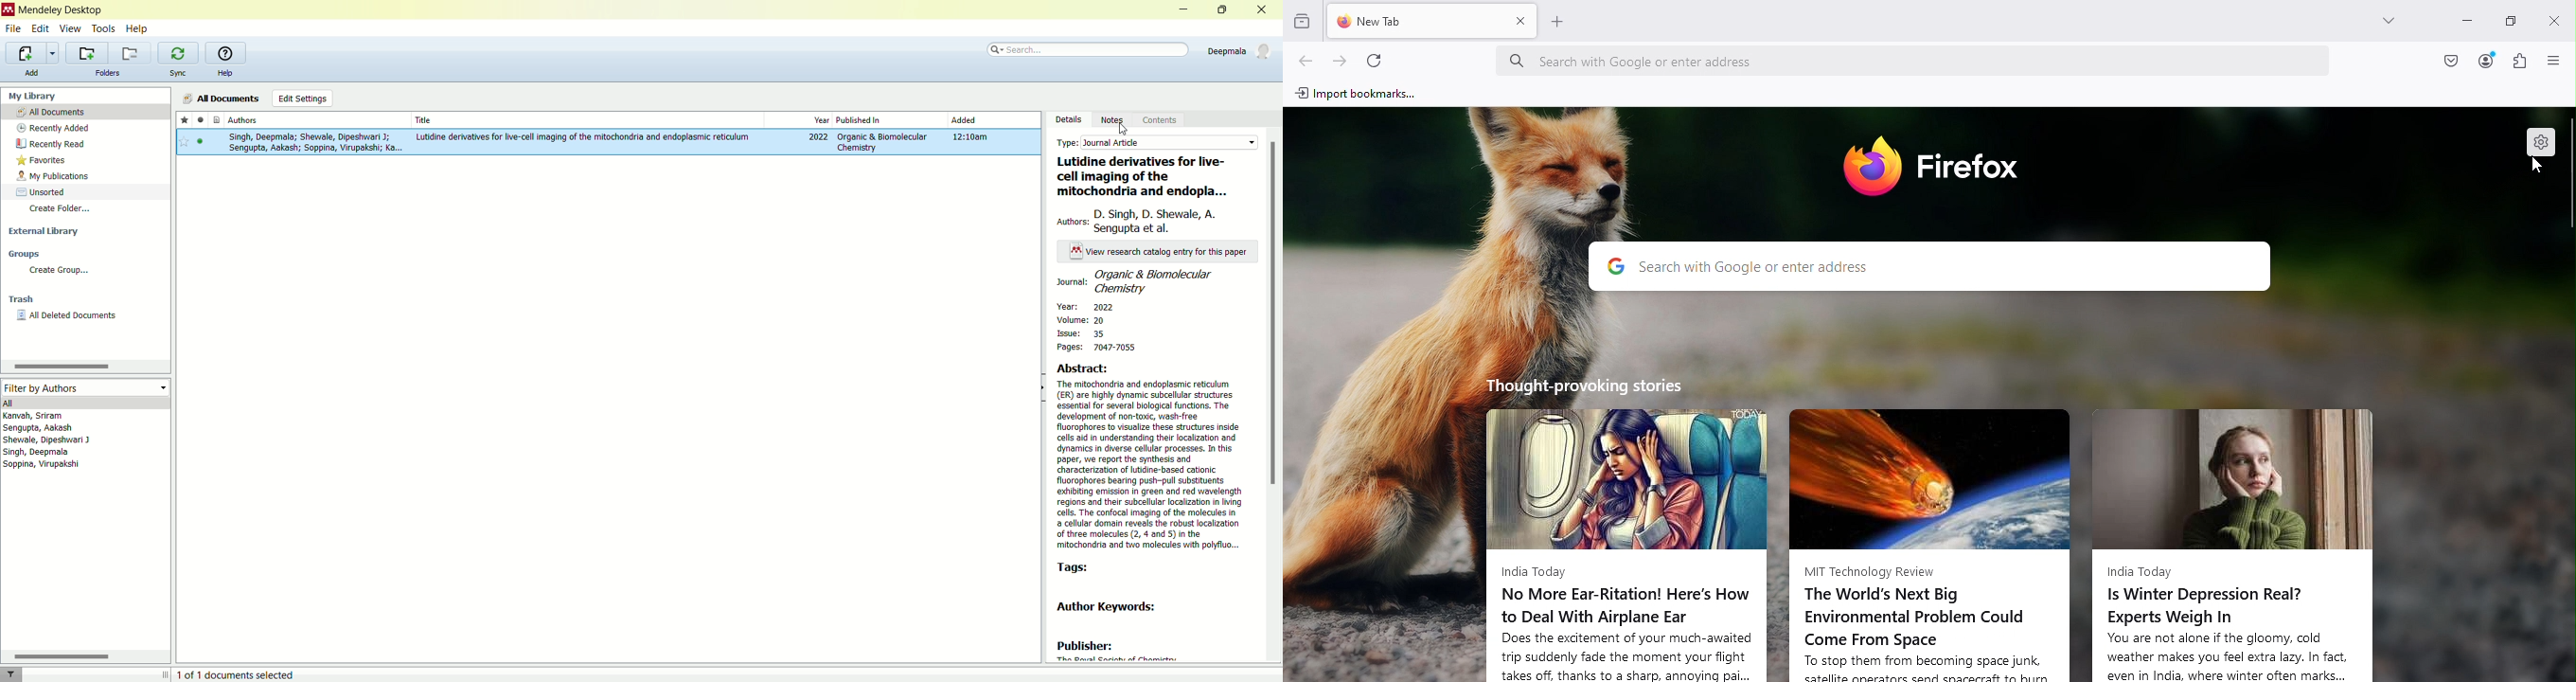 The image size is (2576, 700). Describe the element at coordinates (1113, 119) in the screenshot. I see `notes` at that location.